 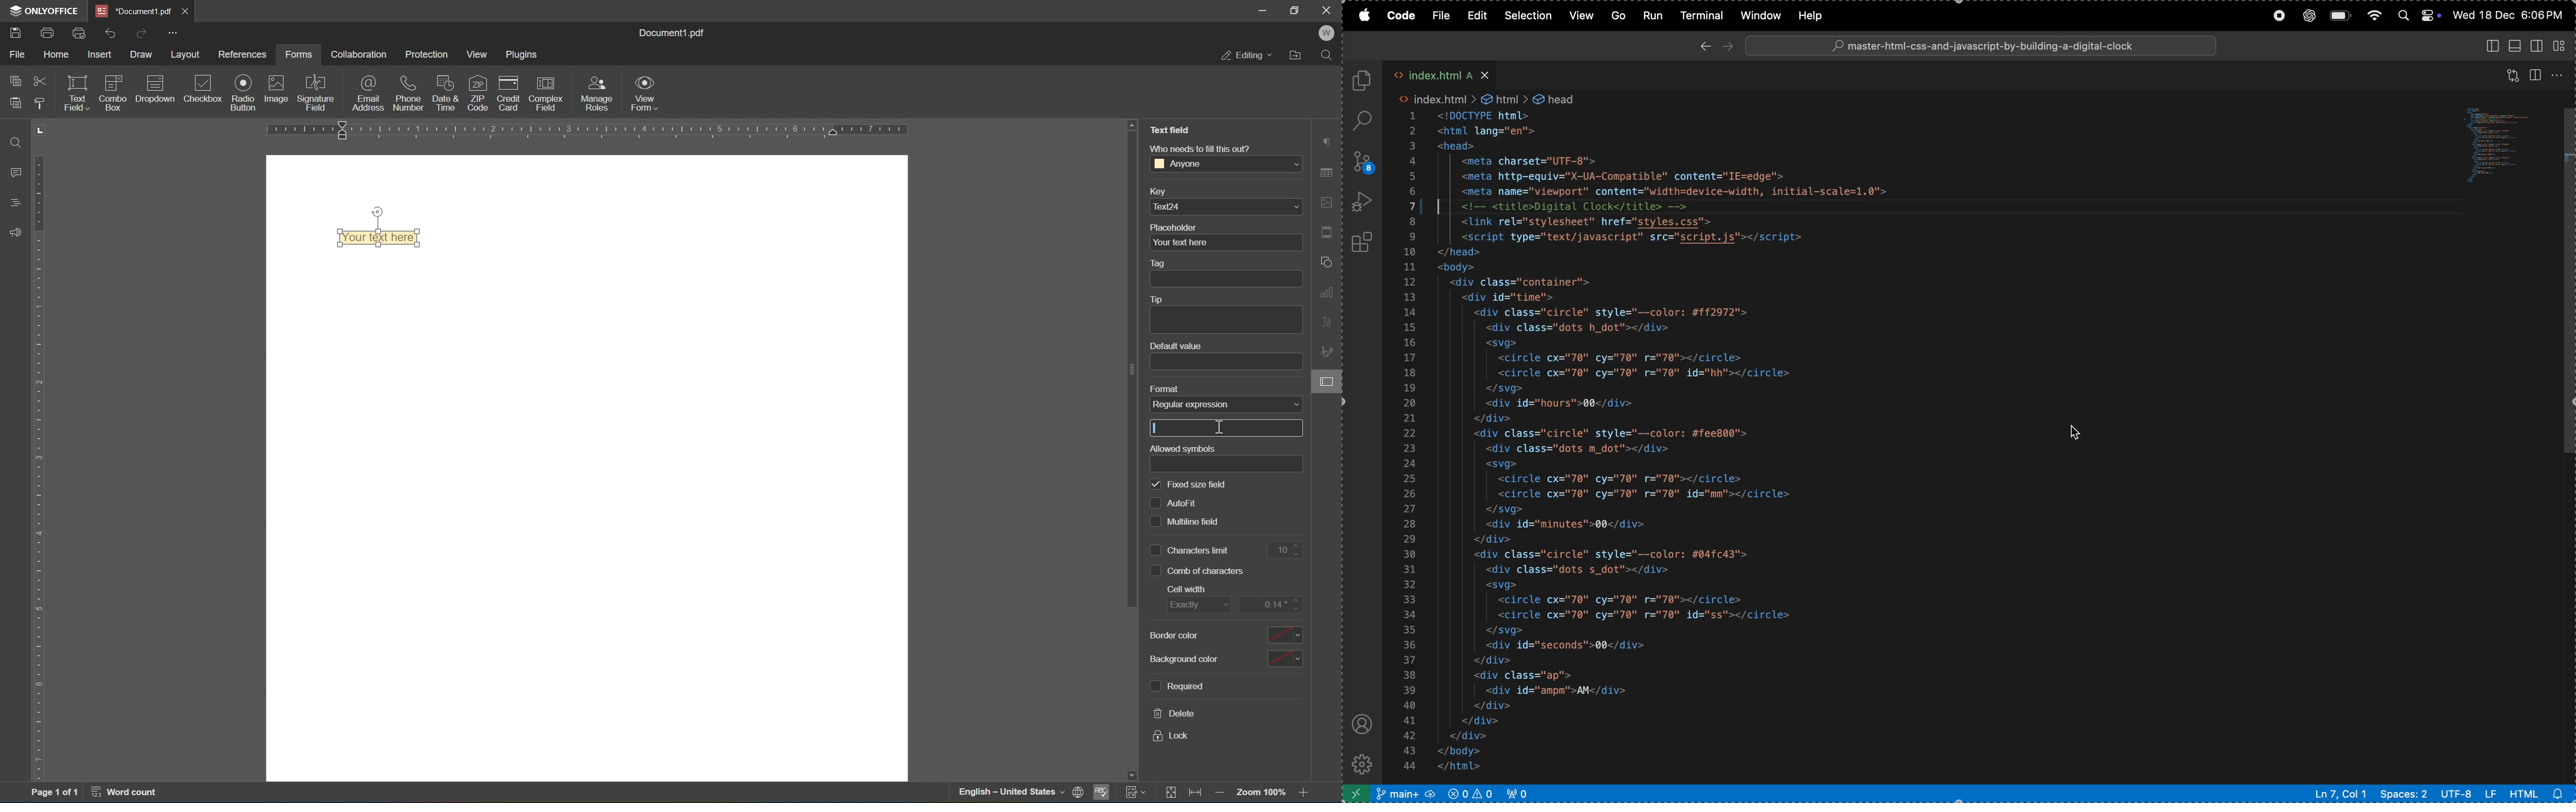 I want to click on fixed size field, so click(x=1189, y=485).